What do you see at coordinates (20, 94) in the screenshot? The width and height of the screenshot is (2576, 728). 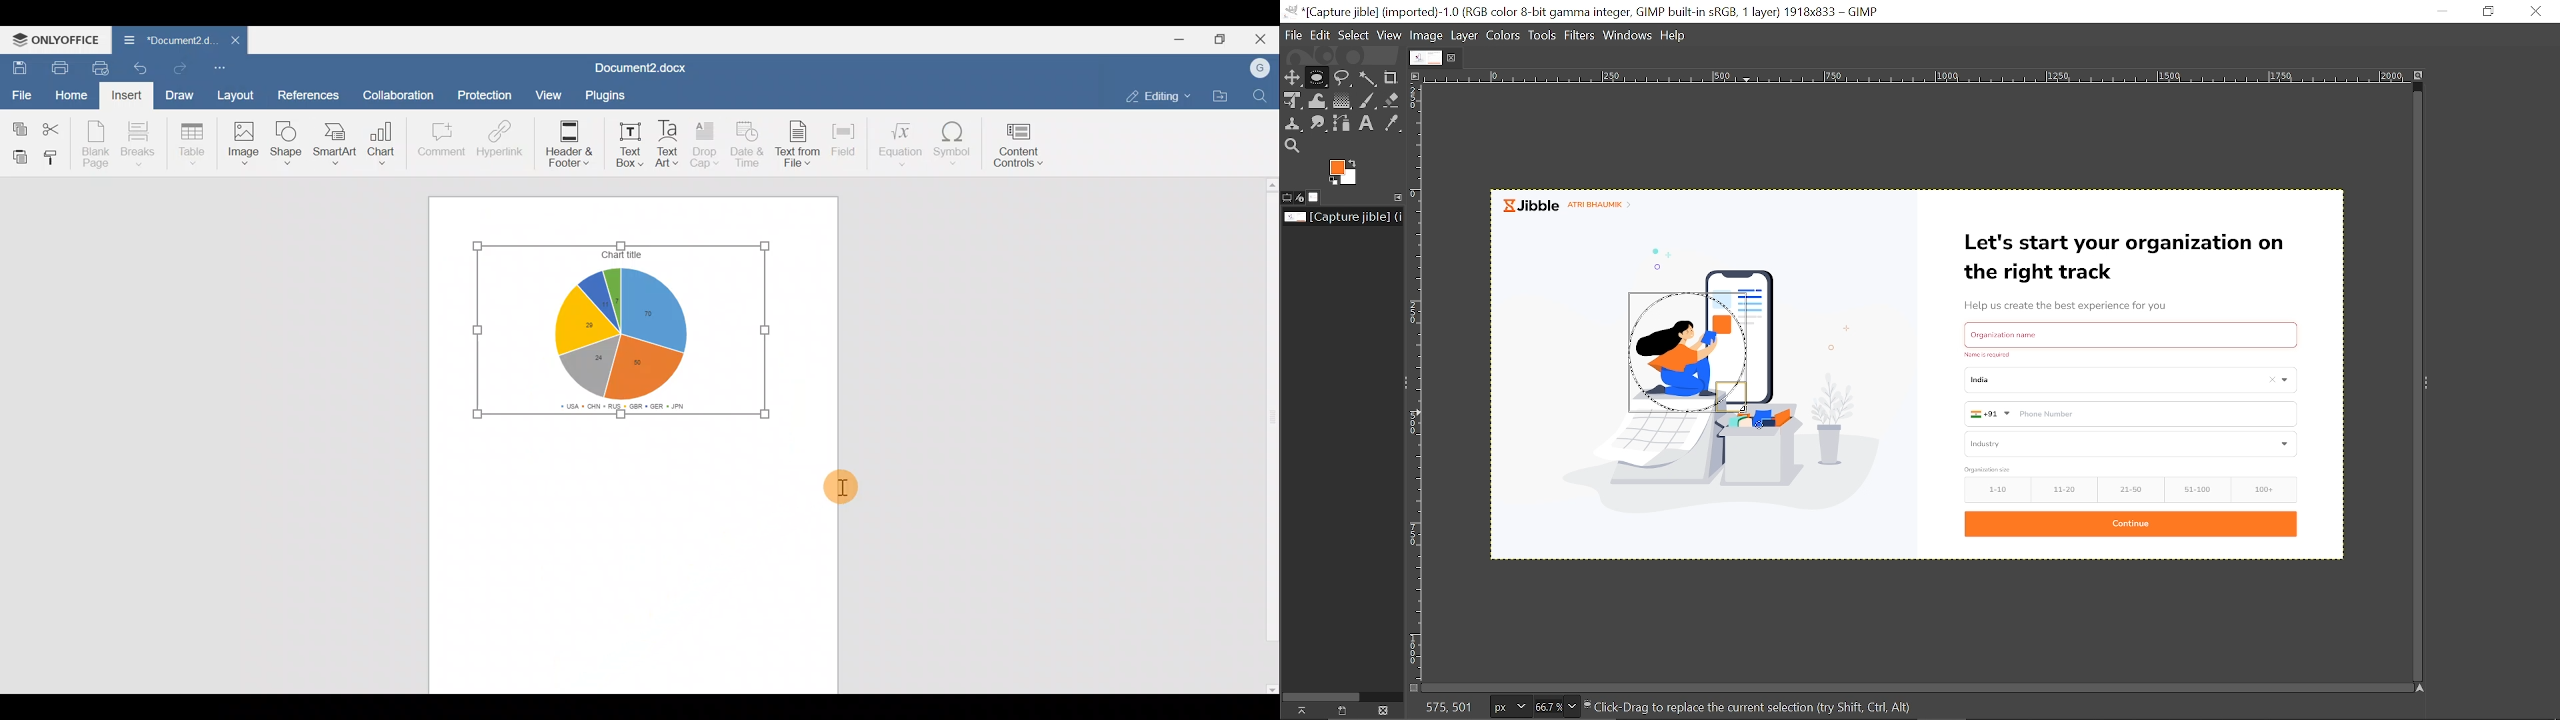 I see `File` at bounding box center [20, 94].